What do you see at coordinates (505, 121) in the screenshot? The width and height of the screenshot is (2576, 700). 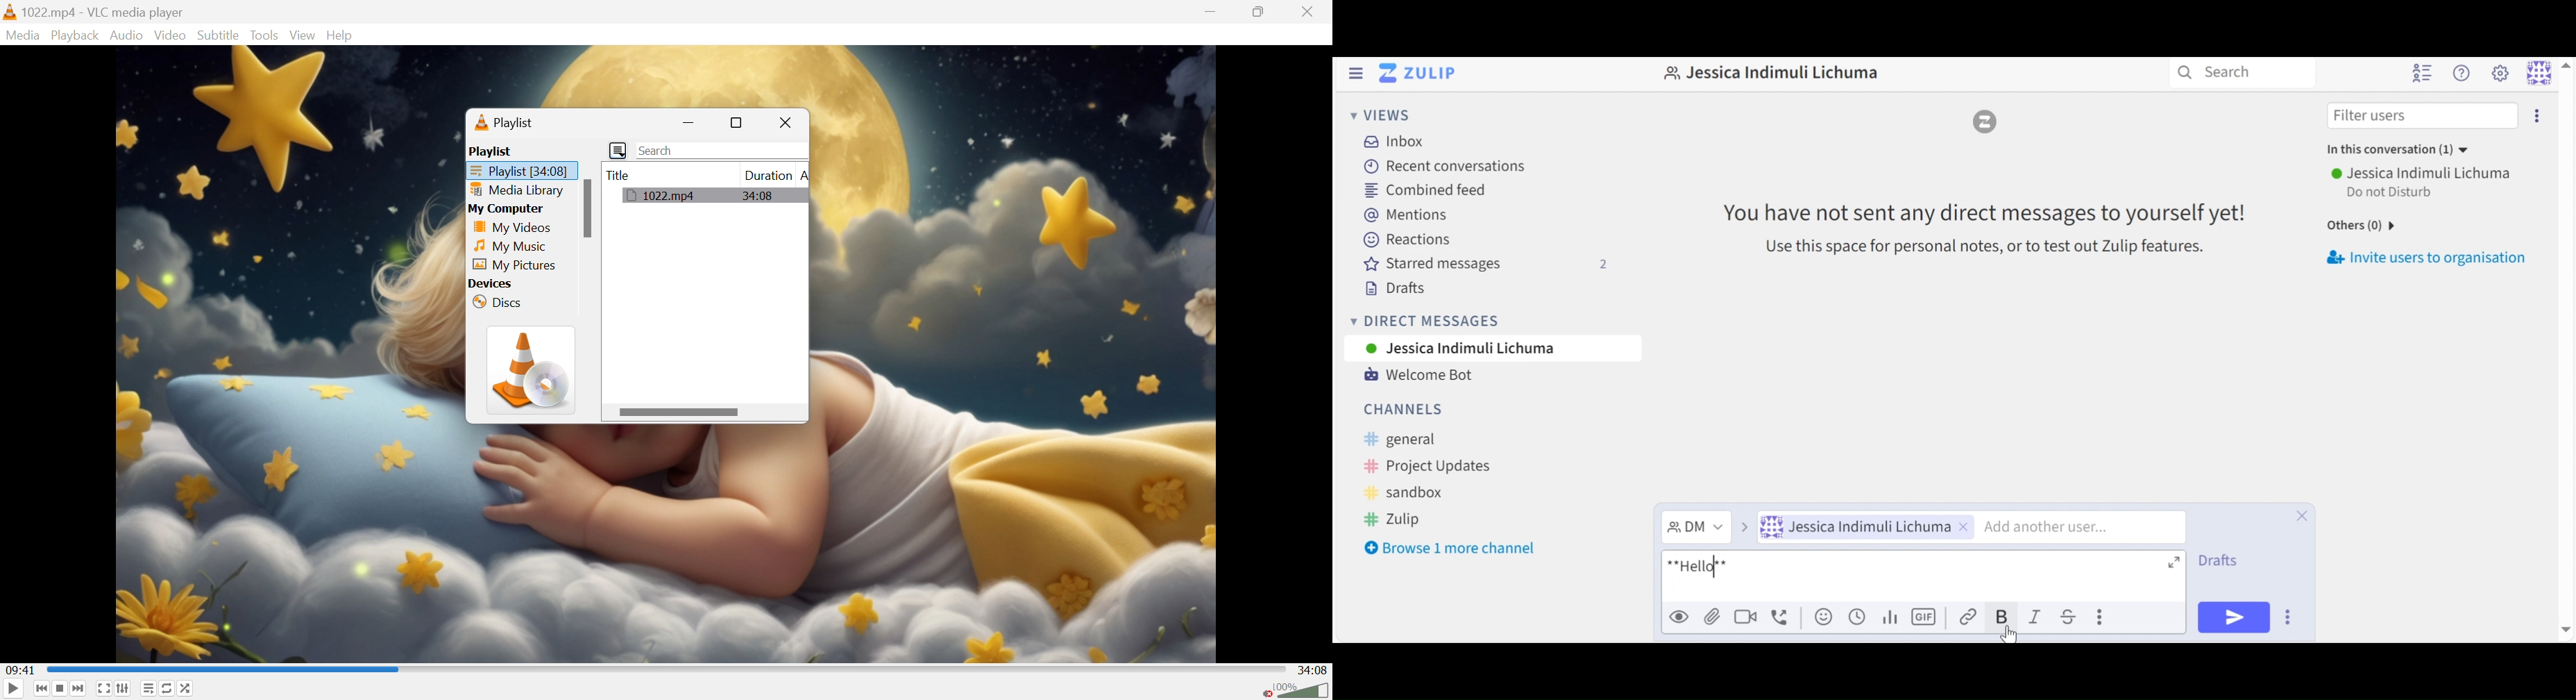 I see `Playlist` at bounding box center [505, 121].